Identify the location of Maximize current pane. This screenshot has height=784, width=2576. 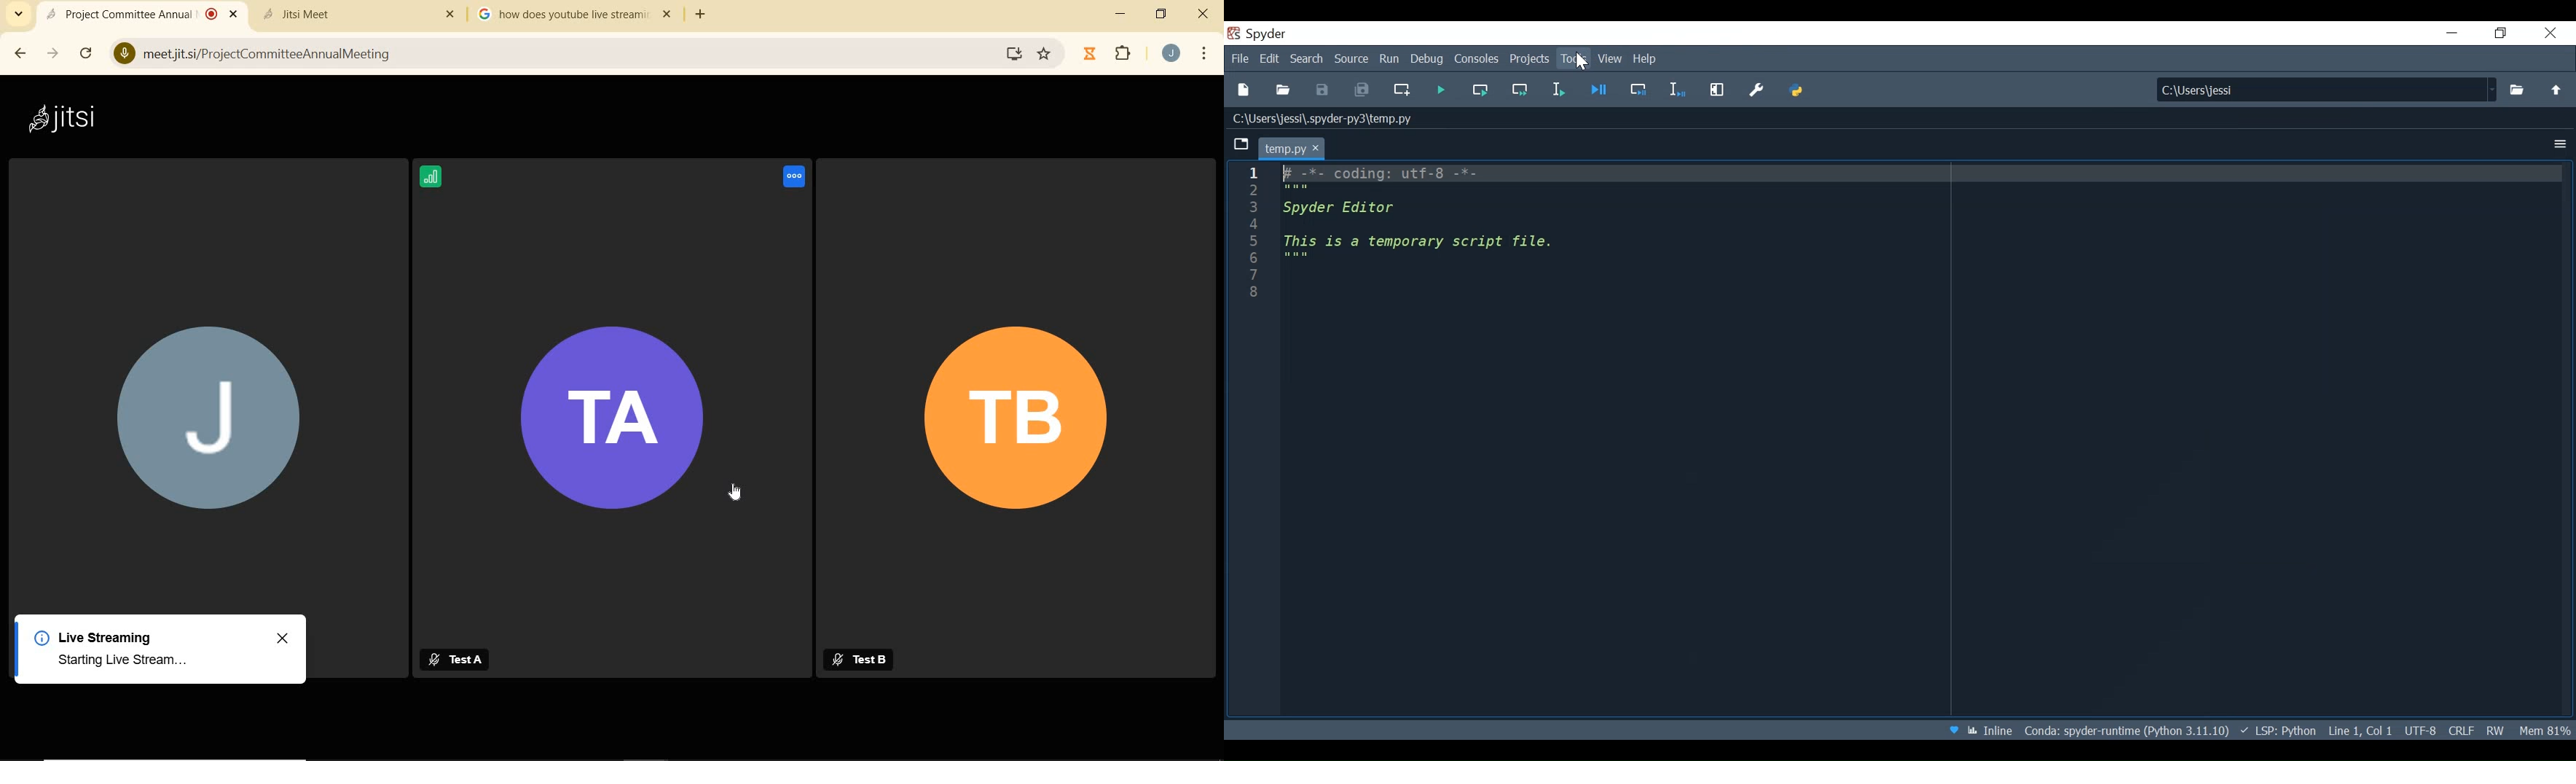
(1717, 92).